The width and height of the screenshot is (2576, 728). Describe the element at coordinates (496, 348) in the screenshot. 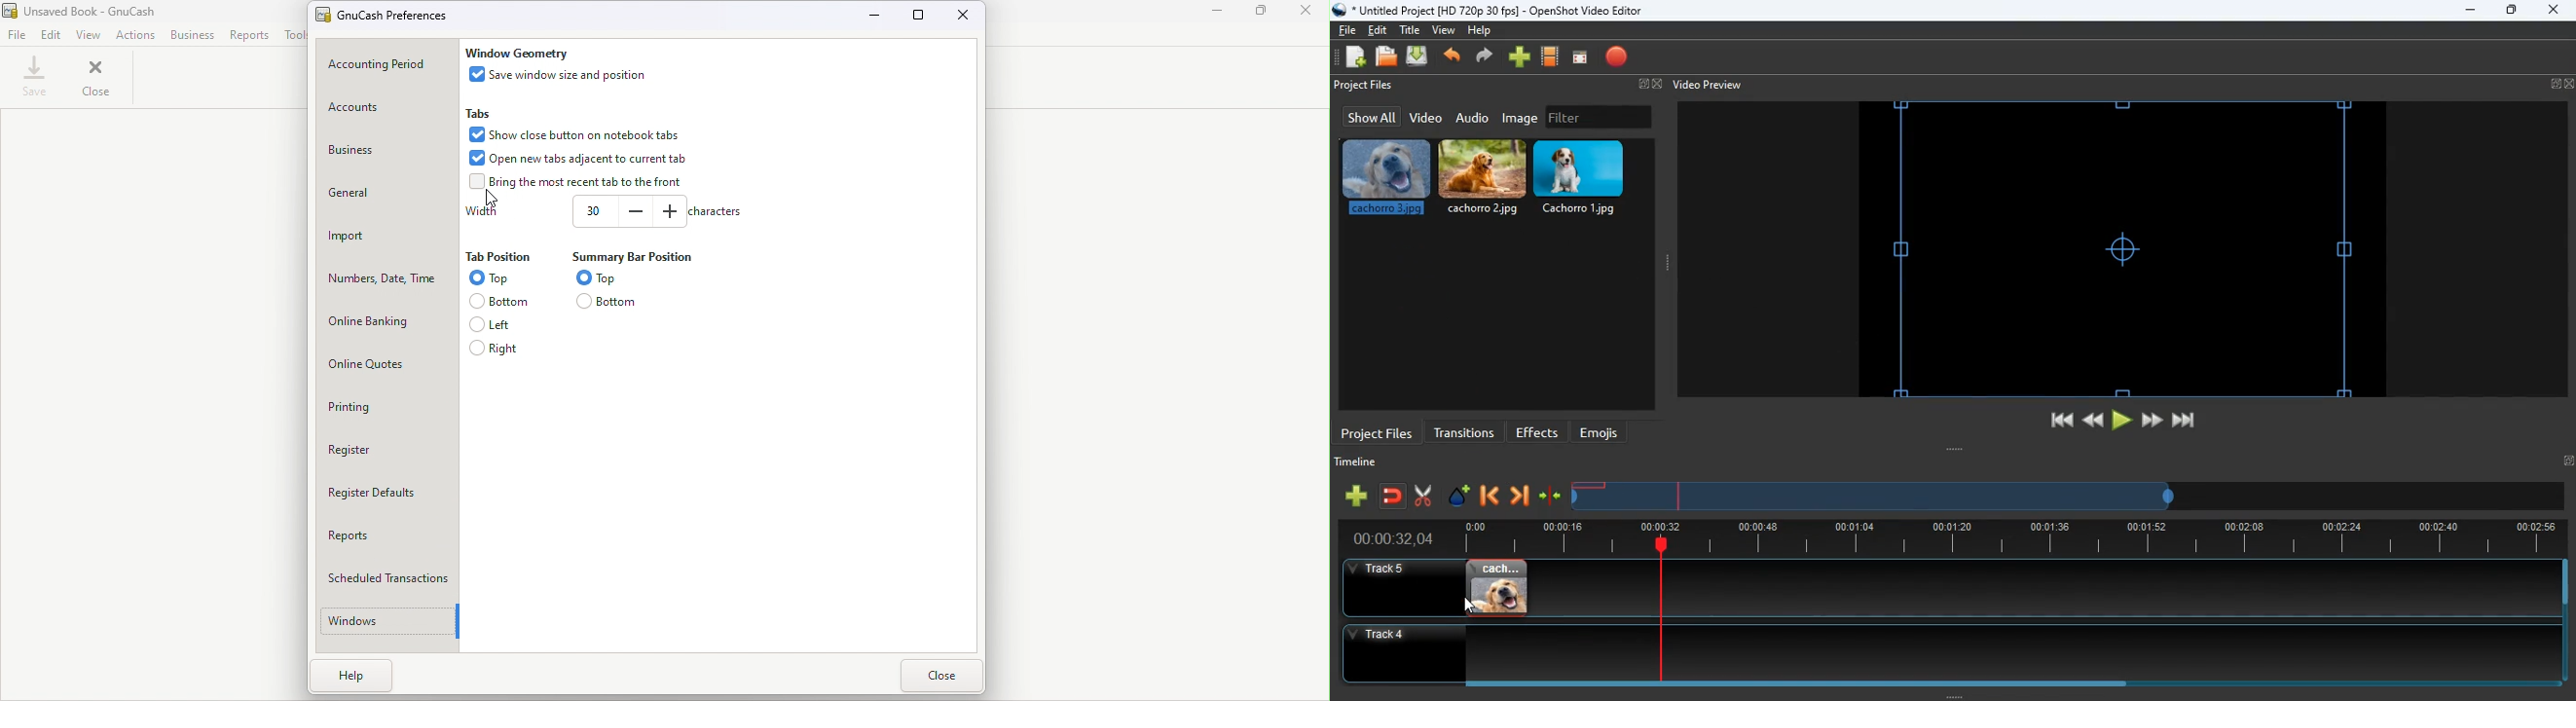

I see `Right ` at that location.